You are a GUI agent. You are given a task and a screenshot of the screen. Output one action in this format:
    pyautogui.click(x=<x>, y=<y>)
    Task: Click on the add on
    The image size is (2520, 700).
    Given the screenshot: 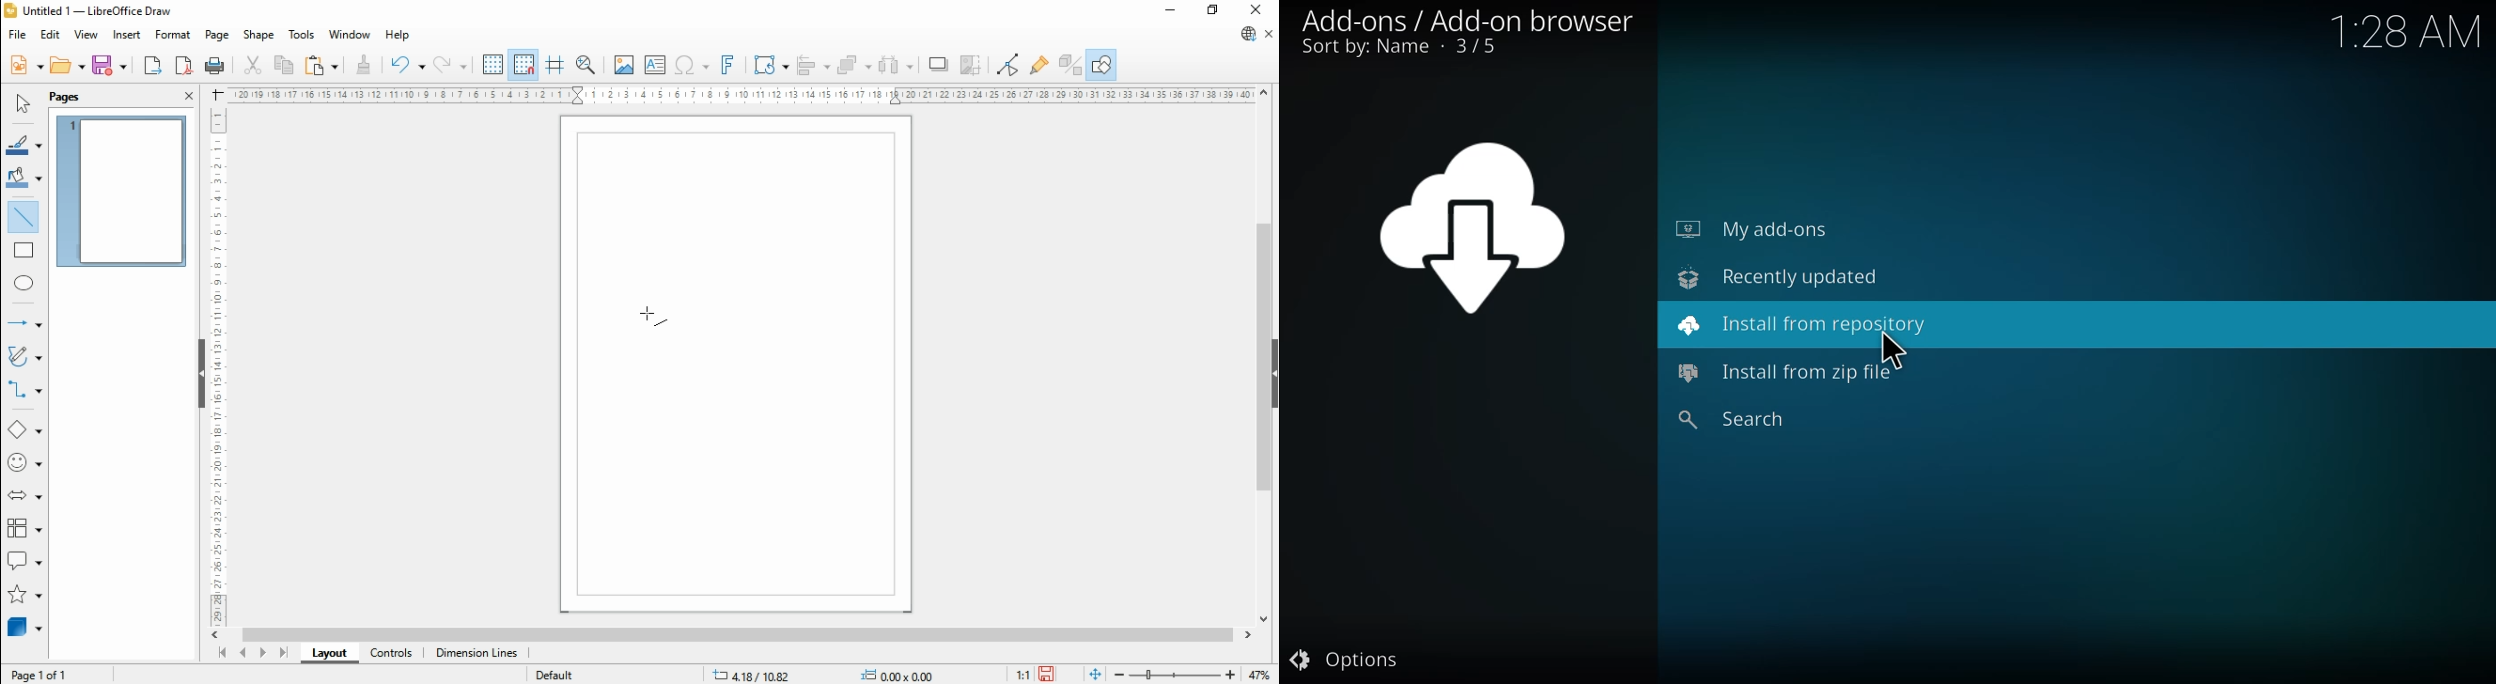 What is the action you would take?
    pyautogui.click(x=1480, y=229)
    